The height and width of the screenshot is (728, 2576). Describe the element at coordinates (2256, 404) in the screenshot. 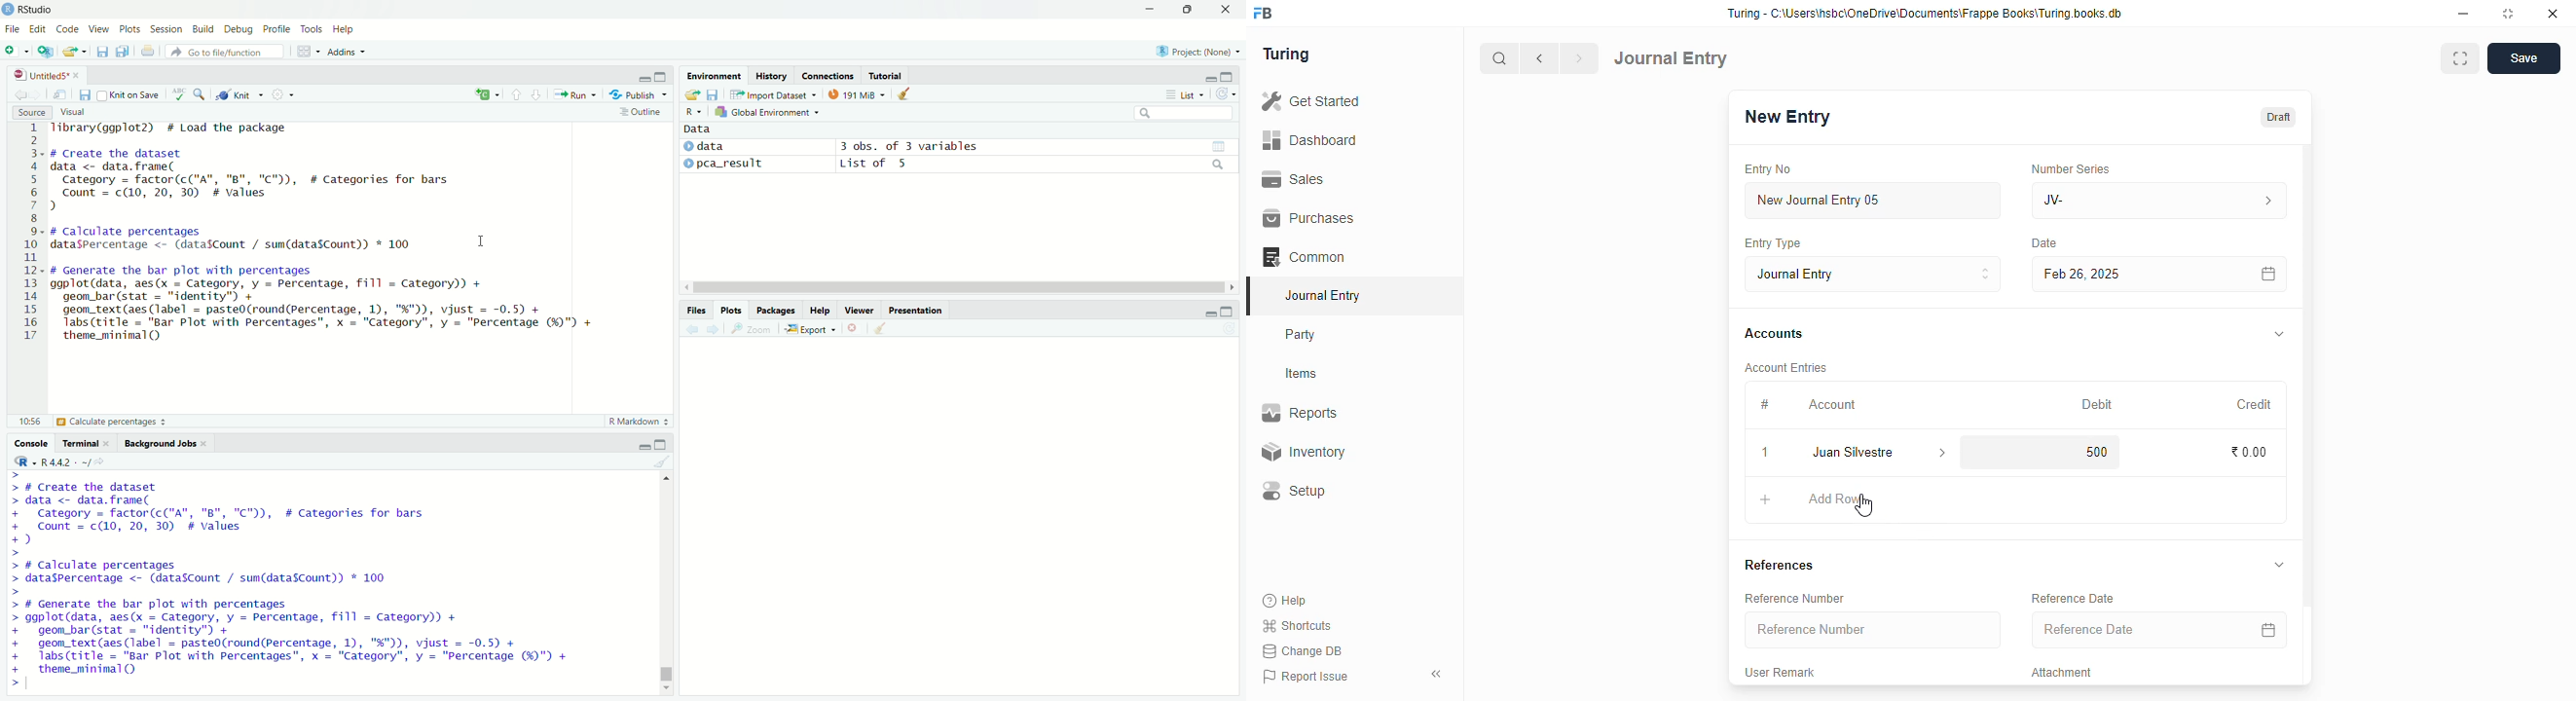

I see `credit` at that location.